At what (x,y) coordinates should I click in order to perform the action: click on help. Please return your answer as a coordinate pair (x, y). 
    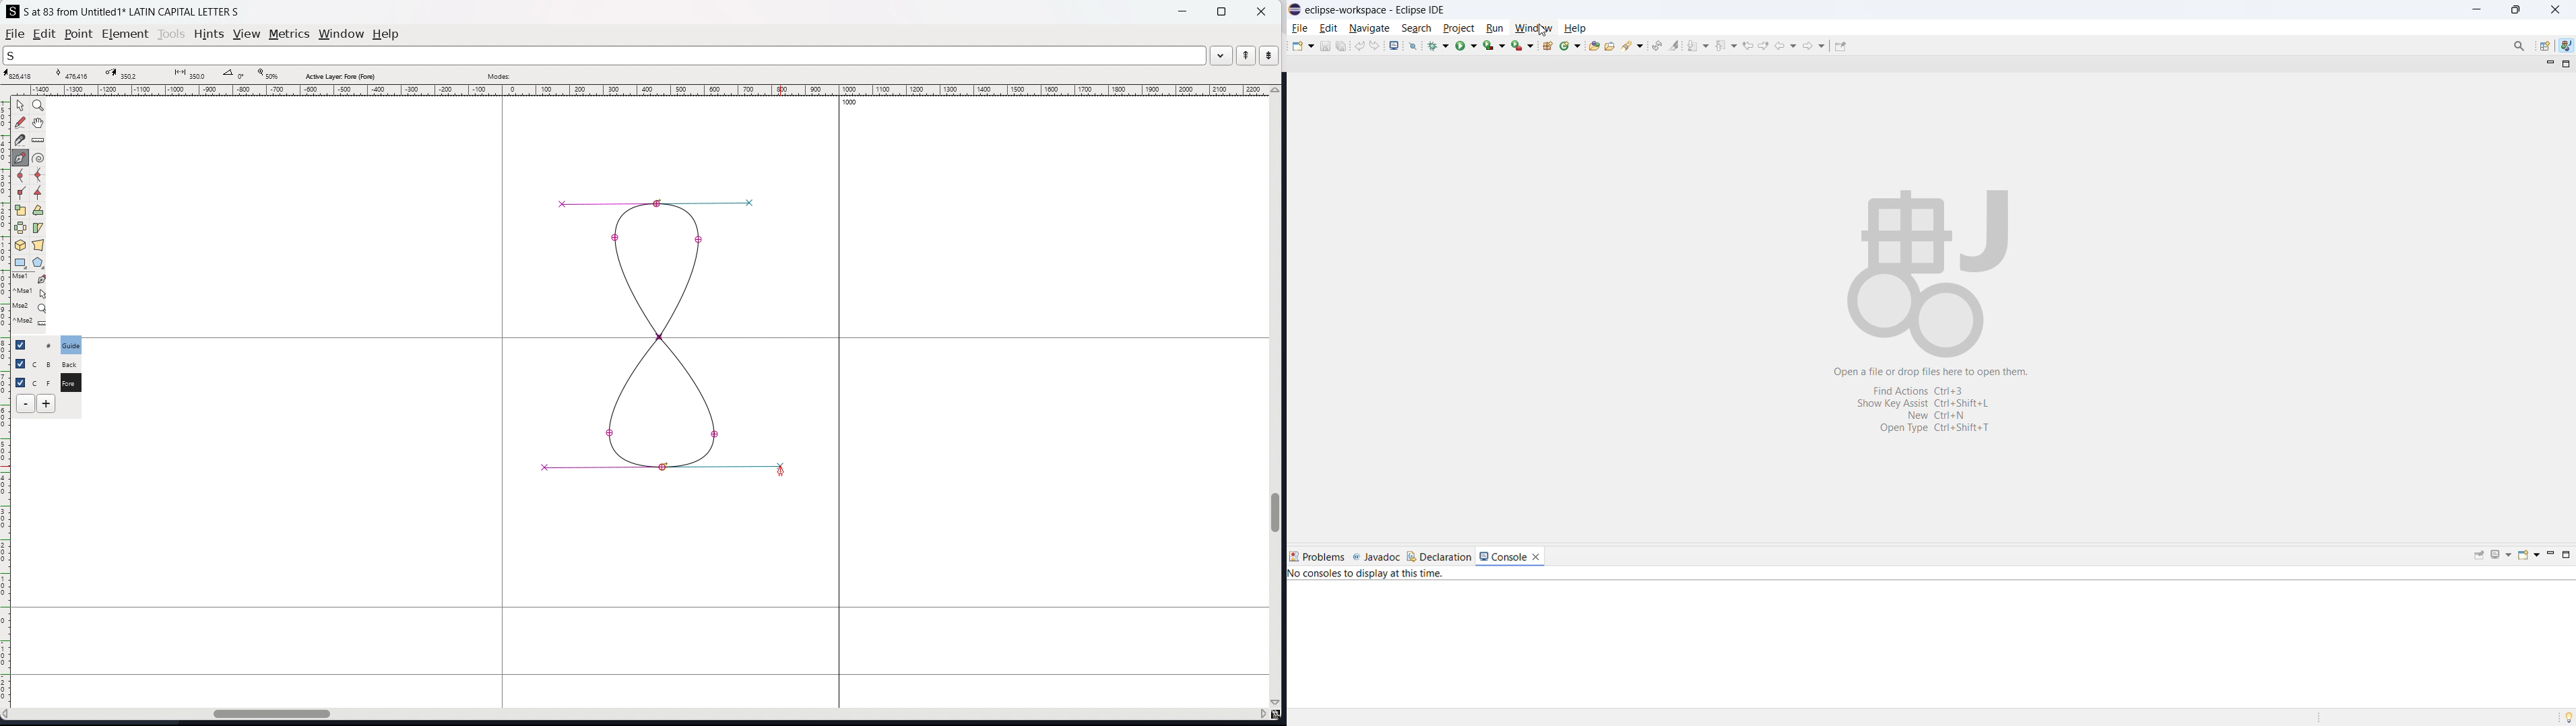
    Looking at the image, I should click on (1574, 28).